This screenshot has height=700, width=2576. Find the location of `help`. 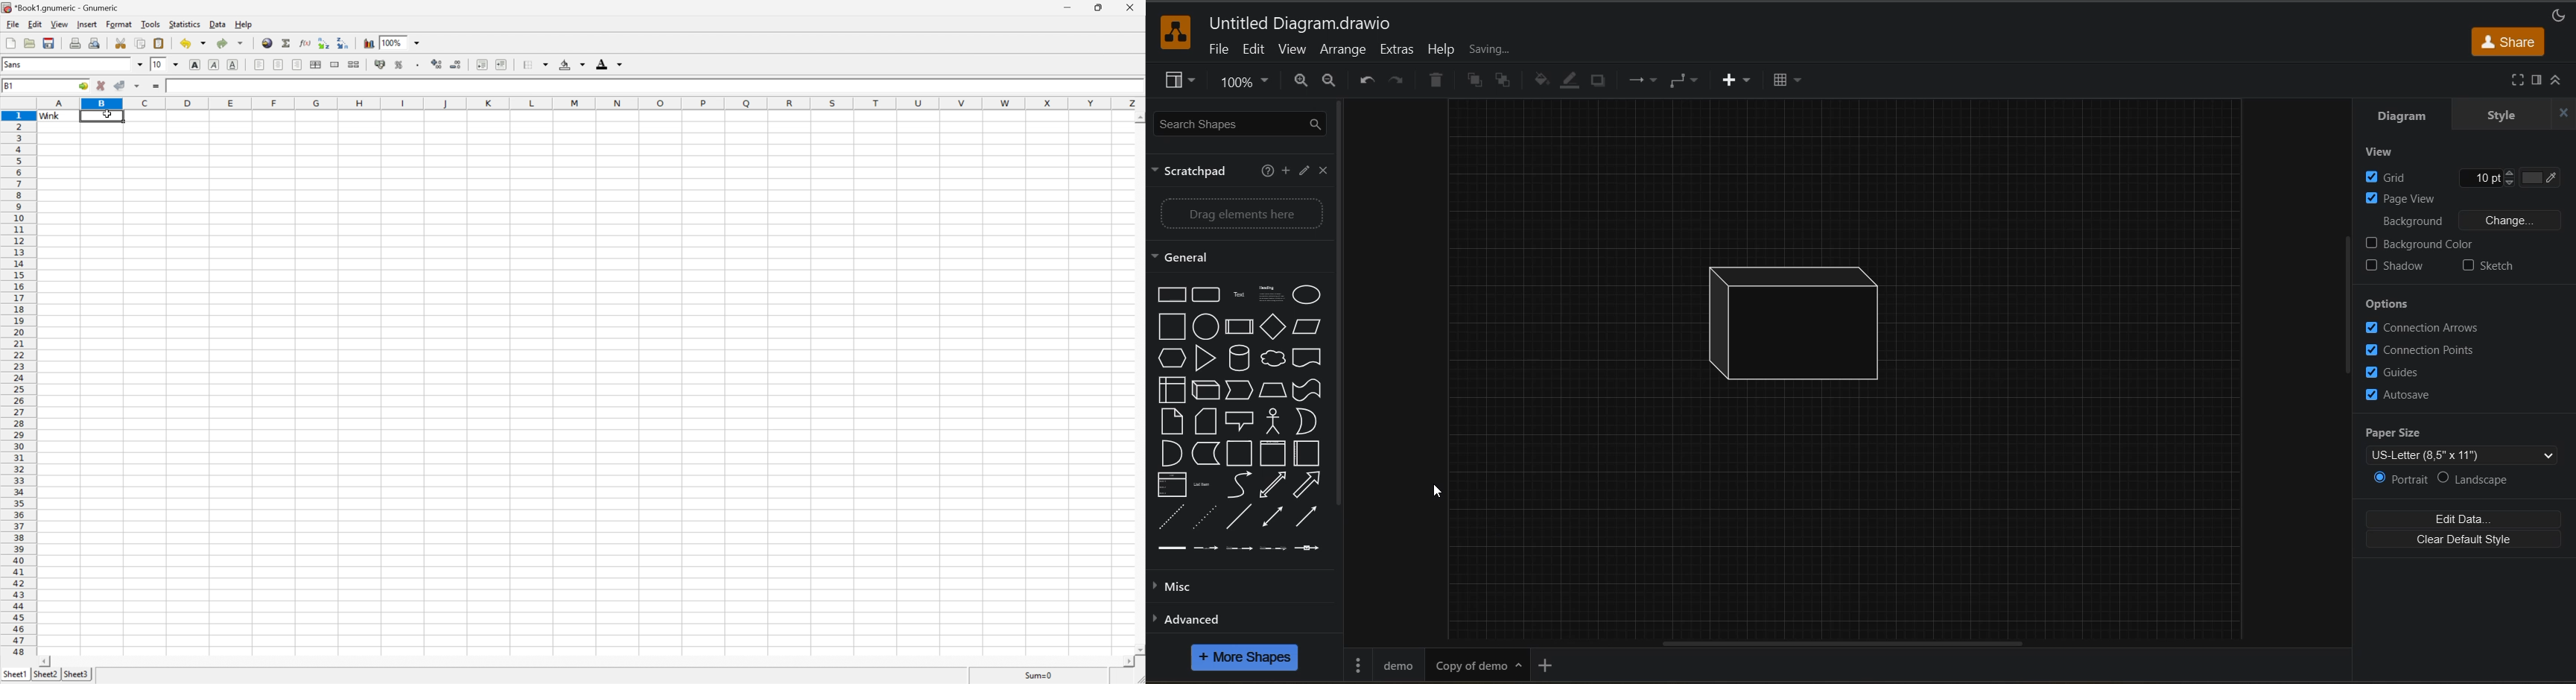

help is located at coordinates (243, 25).